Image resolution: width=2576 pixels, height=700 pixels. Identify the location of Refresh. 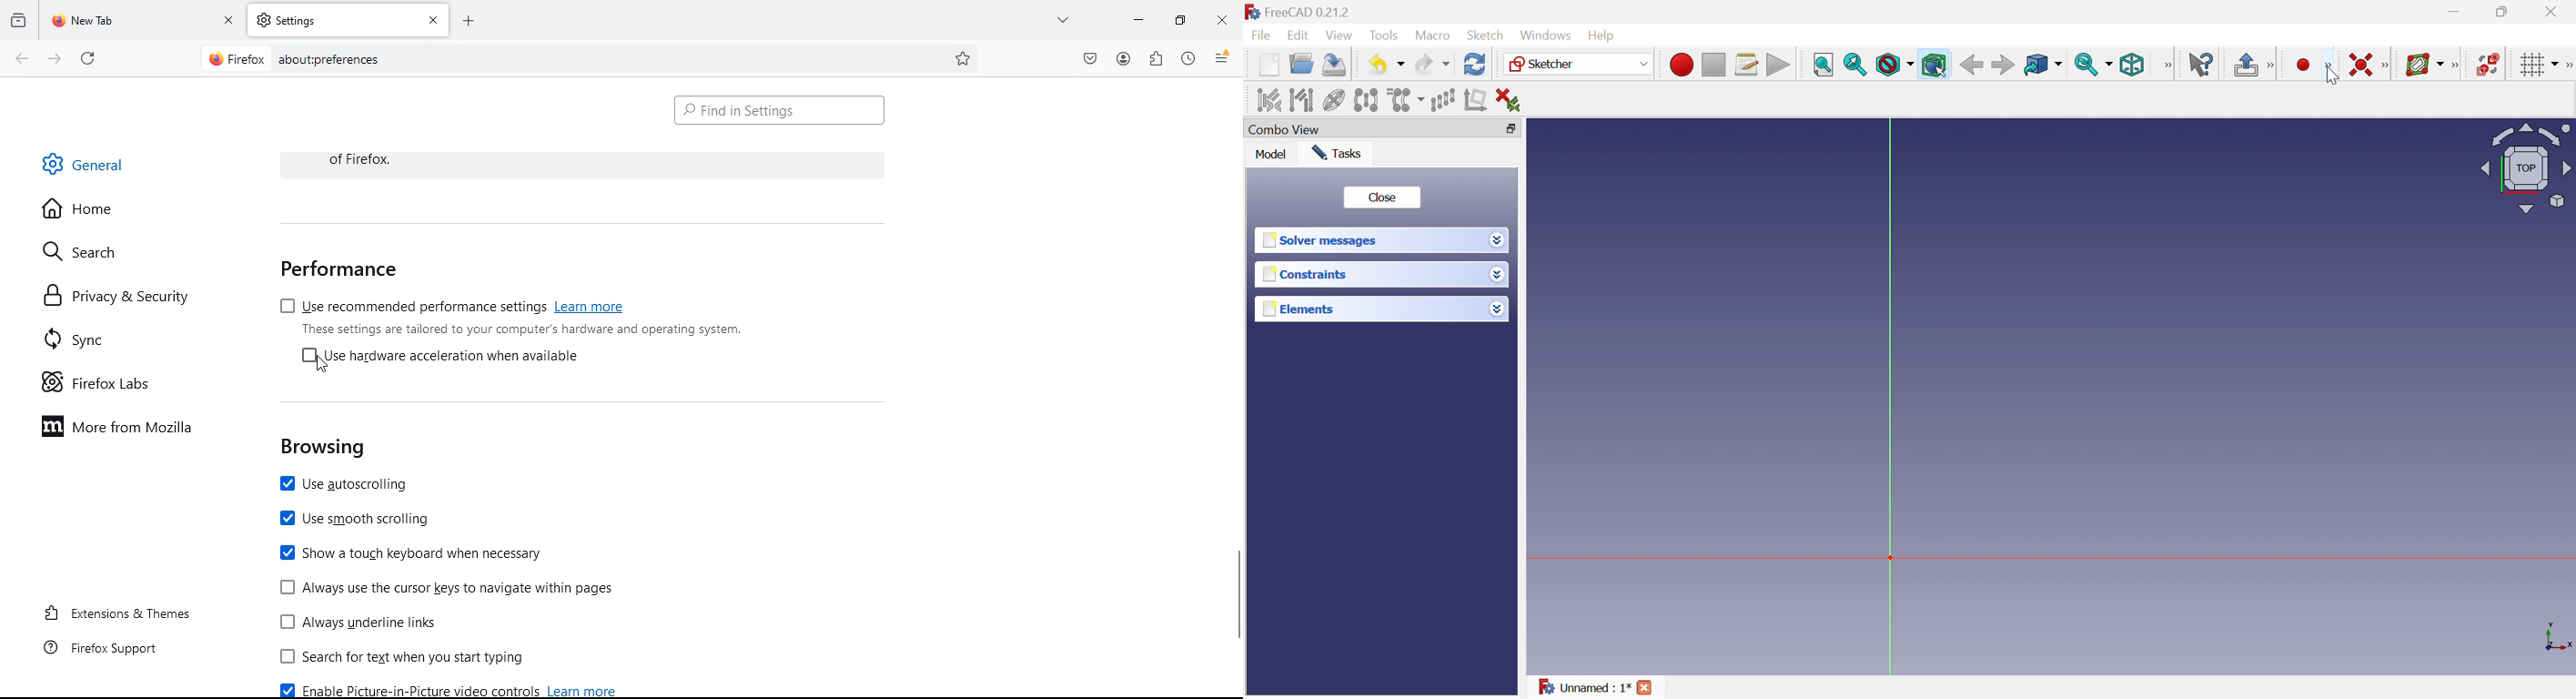
(1476, 65).